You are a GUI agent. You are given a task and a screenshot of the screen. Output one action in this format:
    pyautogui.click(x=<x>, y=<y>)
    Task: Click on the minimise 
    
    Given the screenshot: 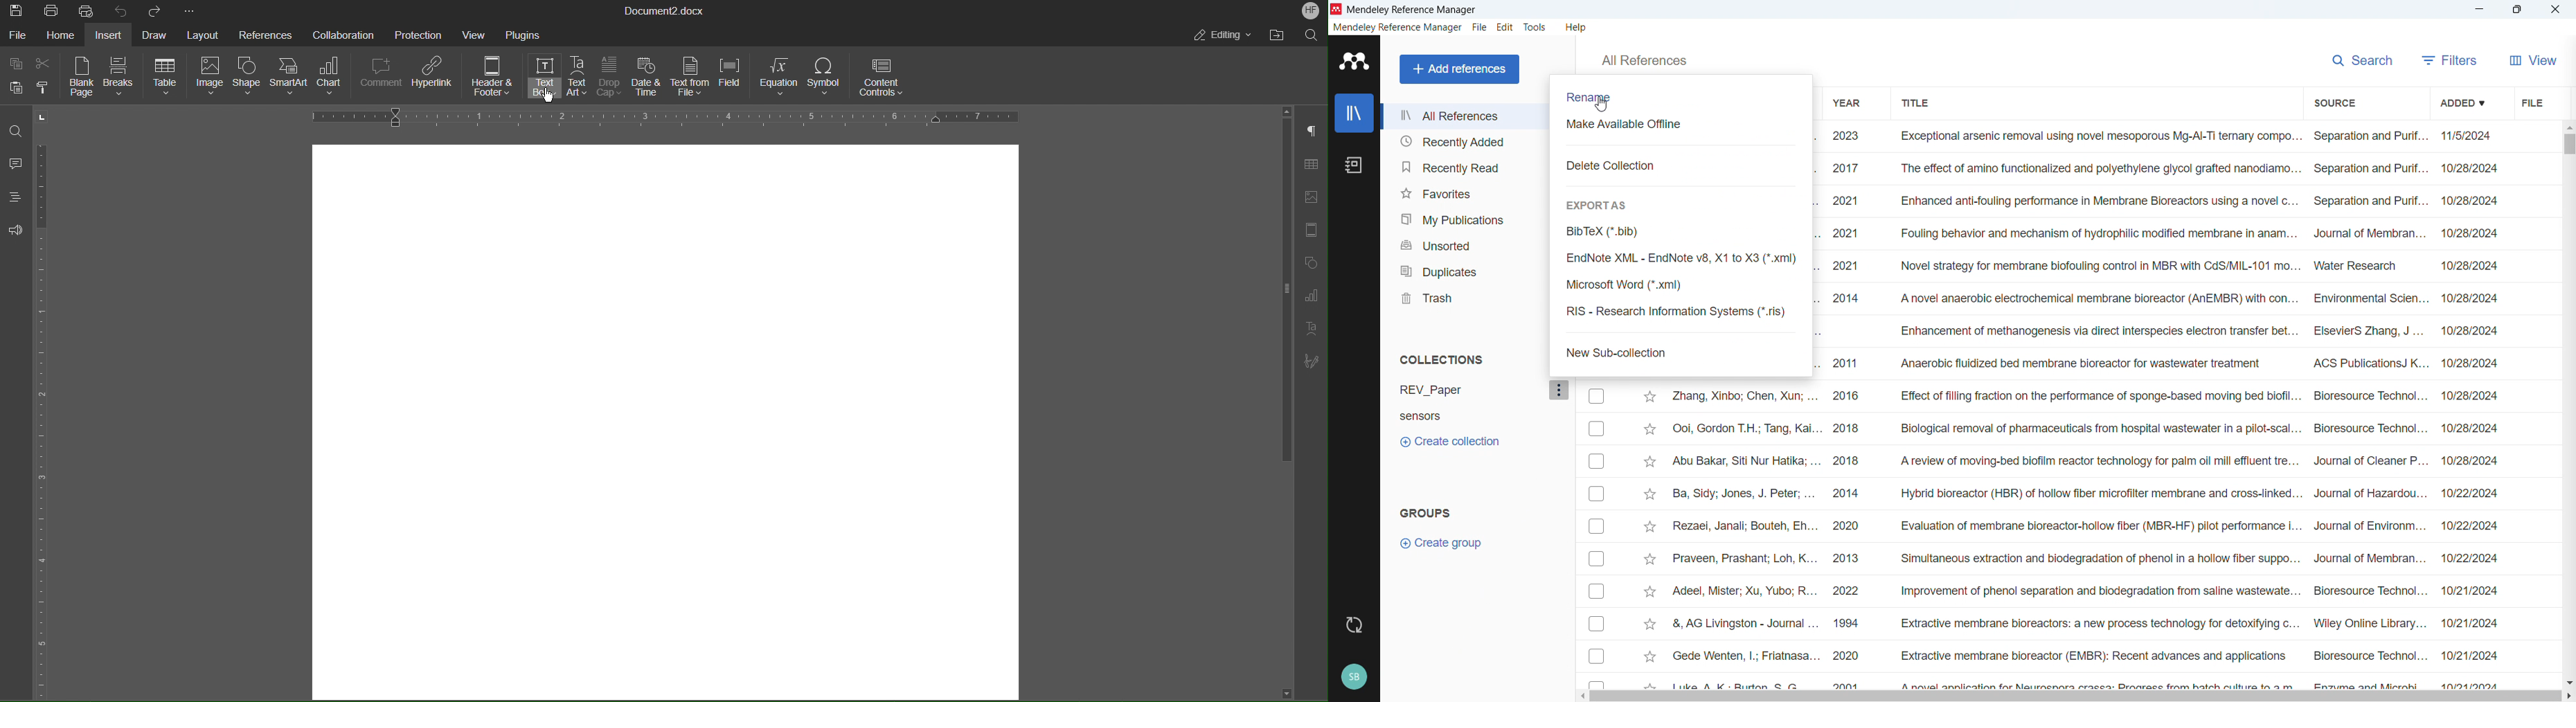 What is the action you would take?
    pyautogui.click(x=2482, y=10)
    